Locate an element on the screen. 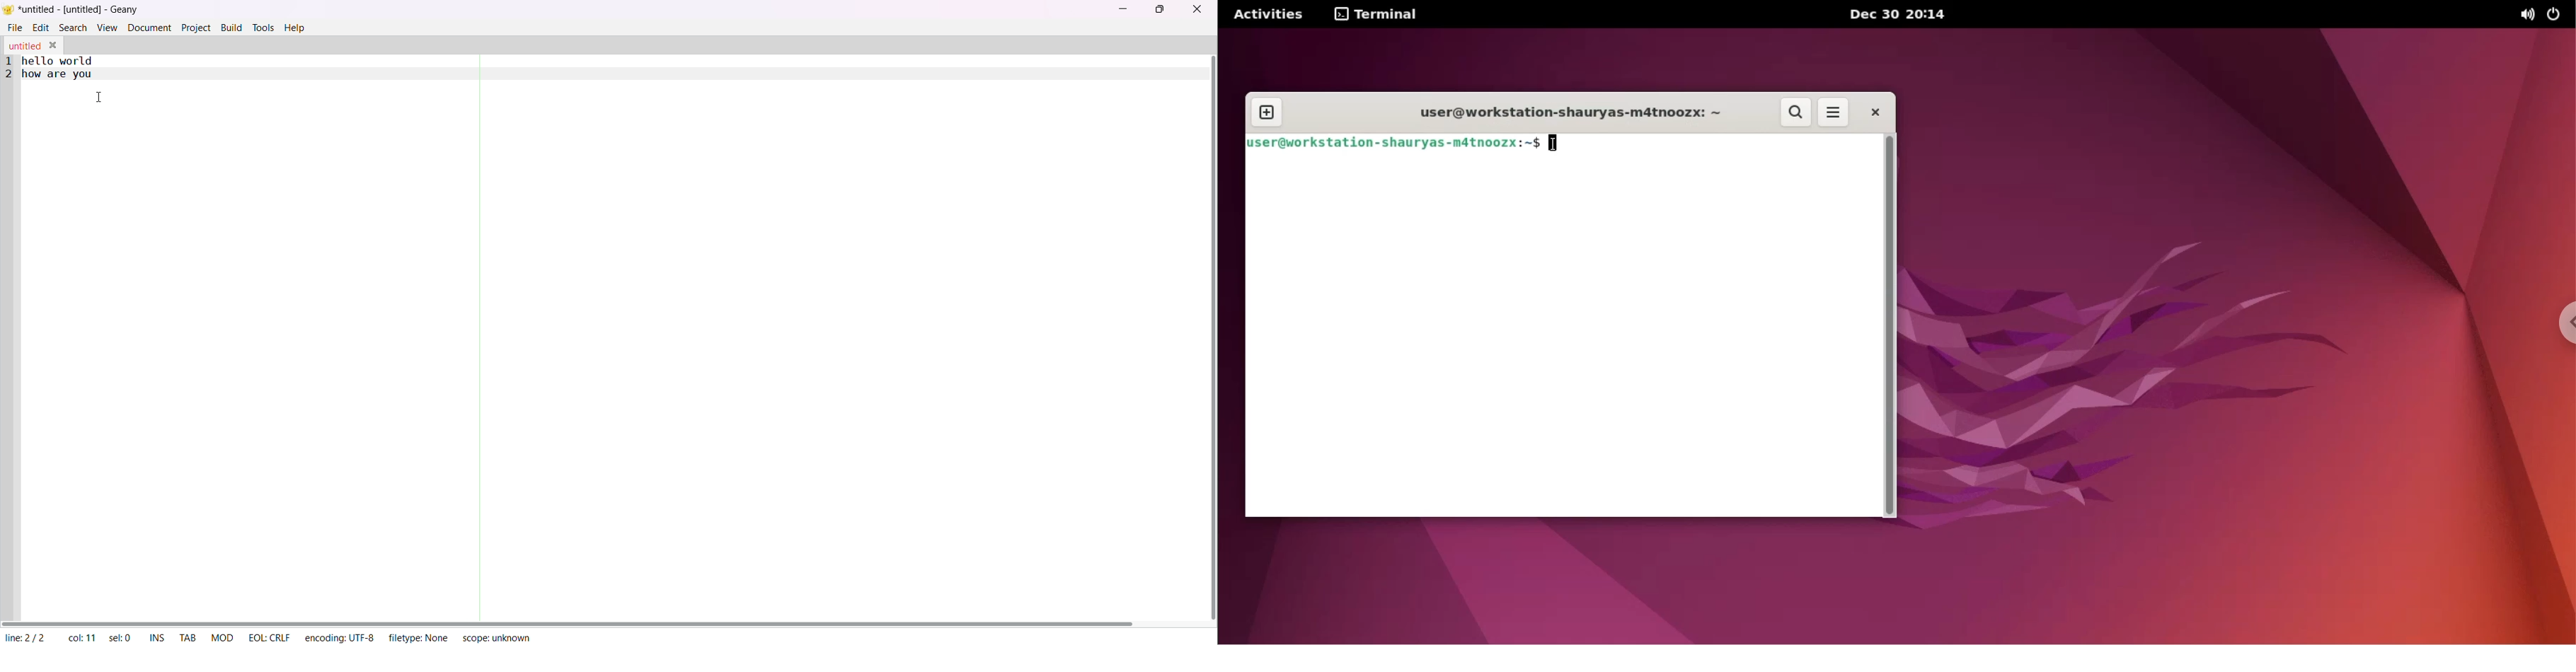  sound options is located at coordinates (2526, 14).